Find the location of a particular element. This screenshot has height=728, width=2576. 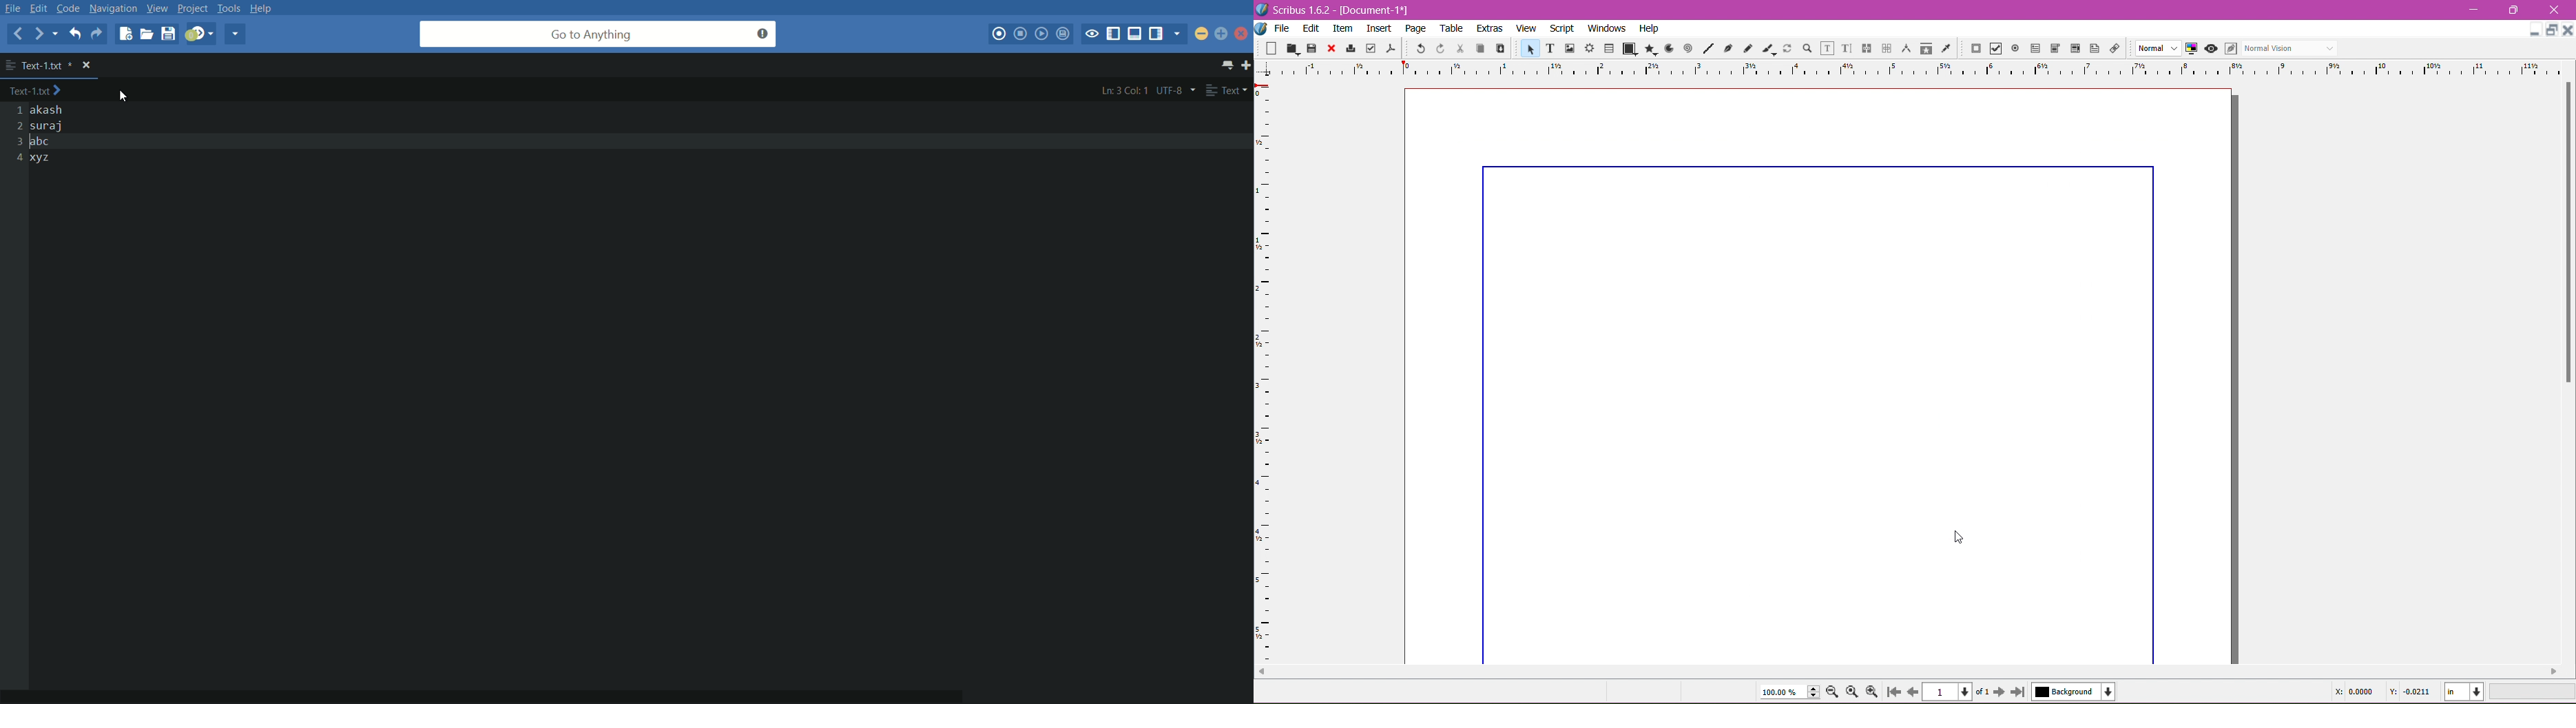

PDF Check Box is located at coordinates (1996, 49).